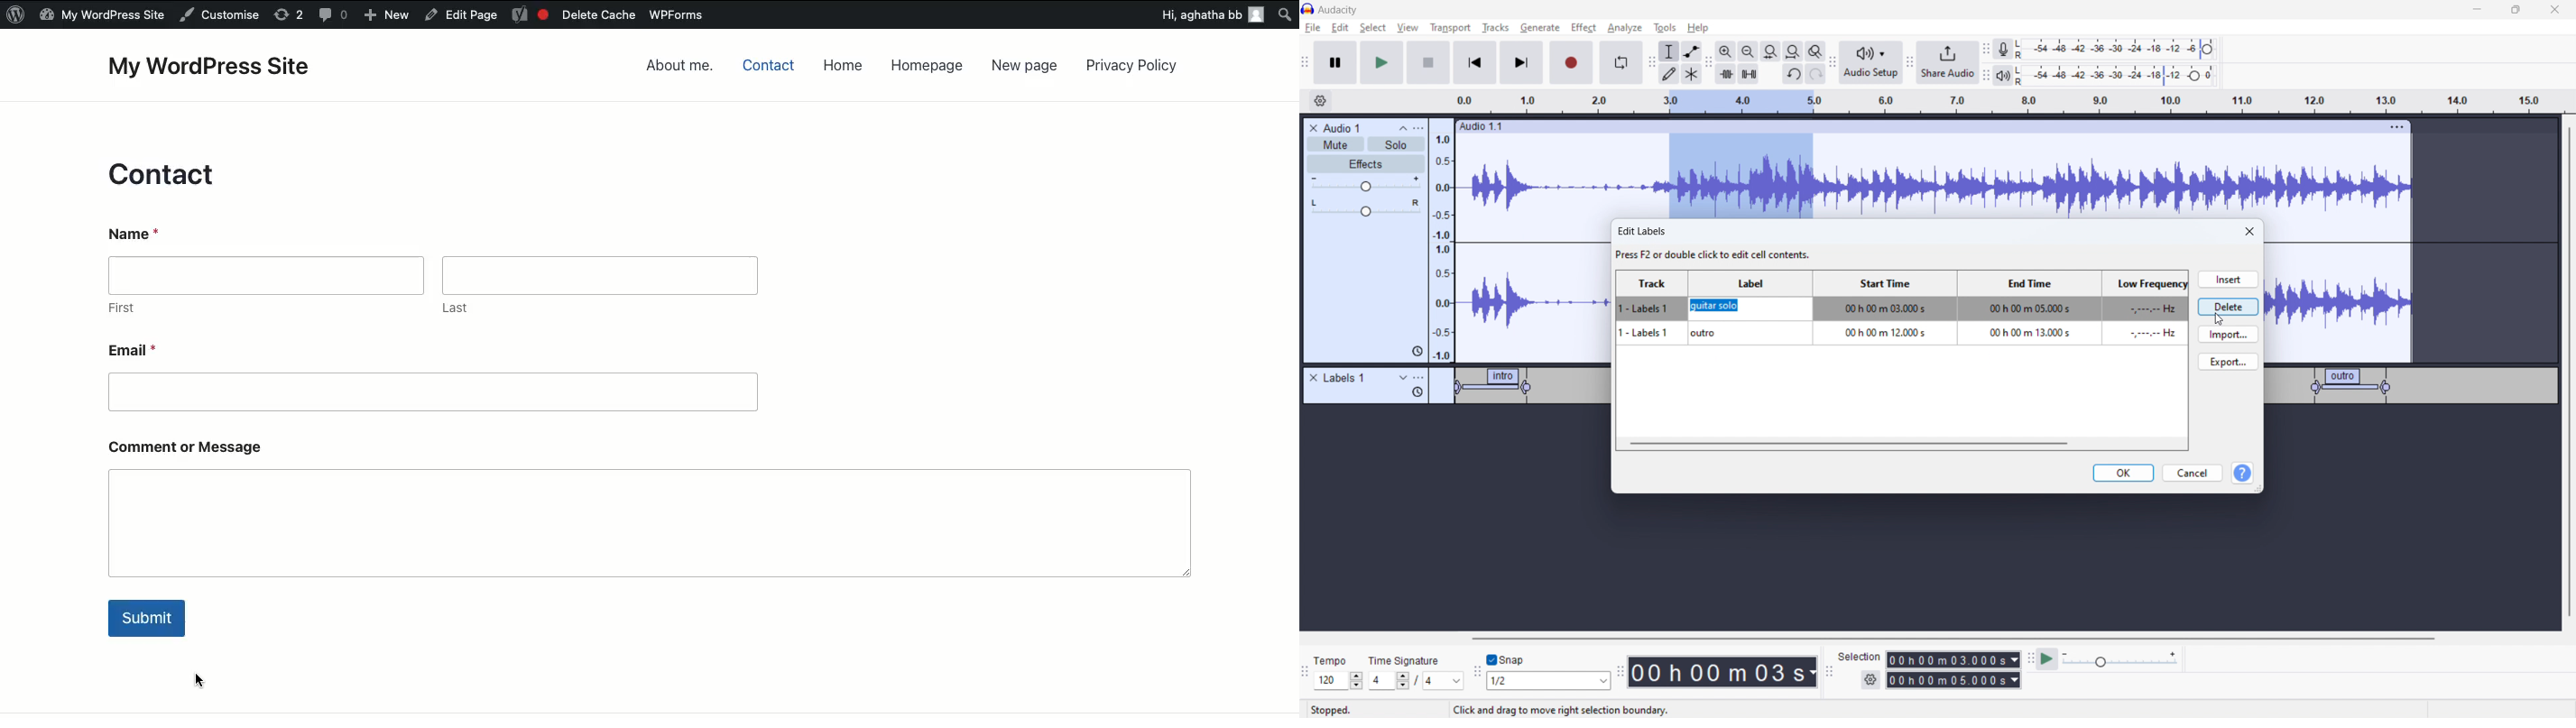 The width and height of the screenshot is (2576, 728). What do you see at coordinates (2411, 449) in the screenshot?
I see `Timeline` at bounding box center [2411, 449].